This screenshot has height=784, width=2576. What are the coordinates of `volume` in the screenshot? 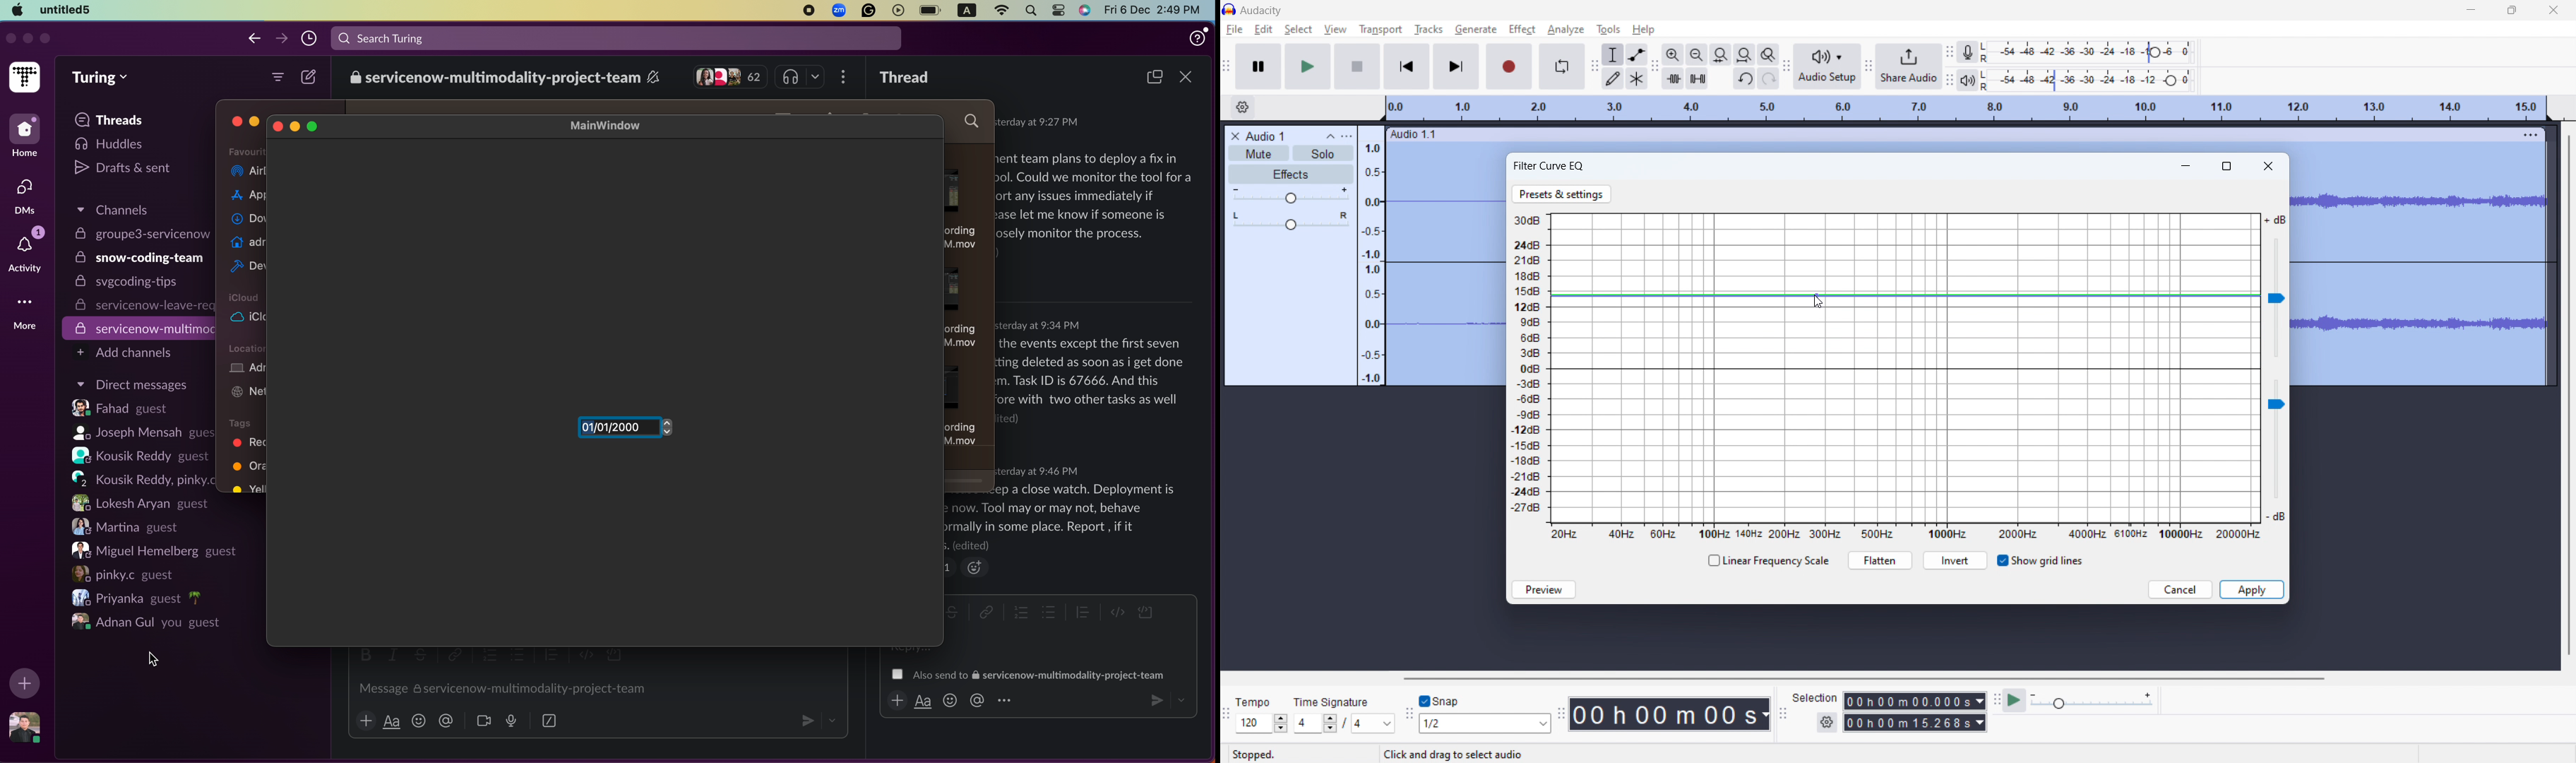 It's located at (1292, 196).